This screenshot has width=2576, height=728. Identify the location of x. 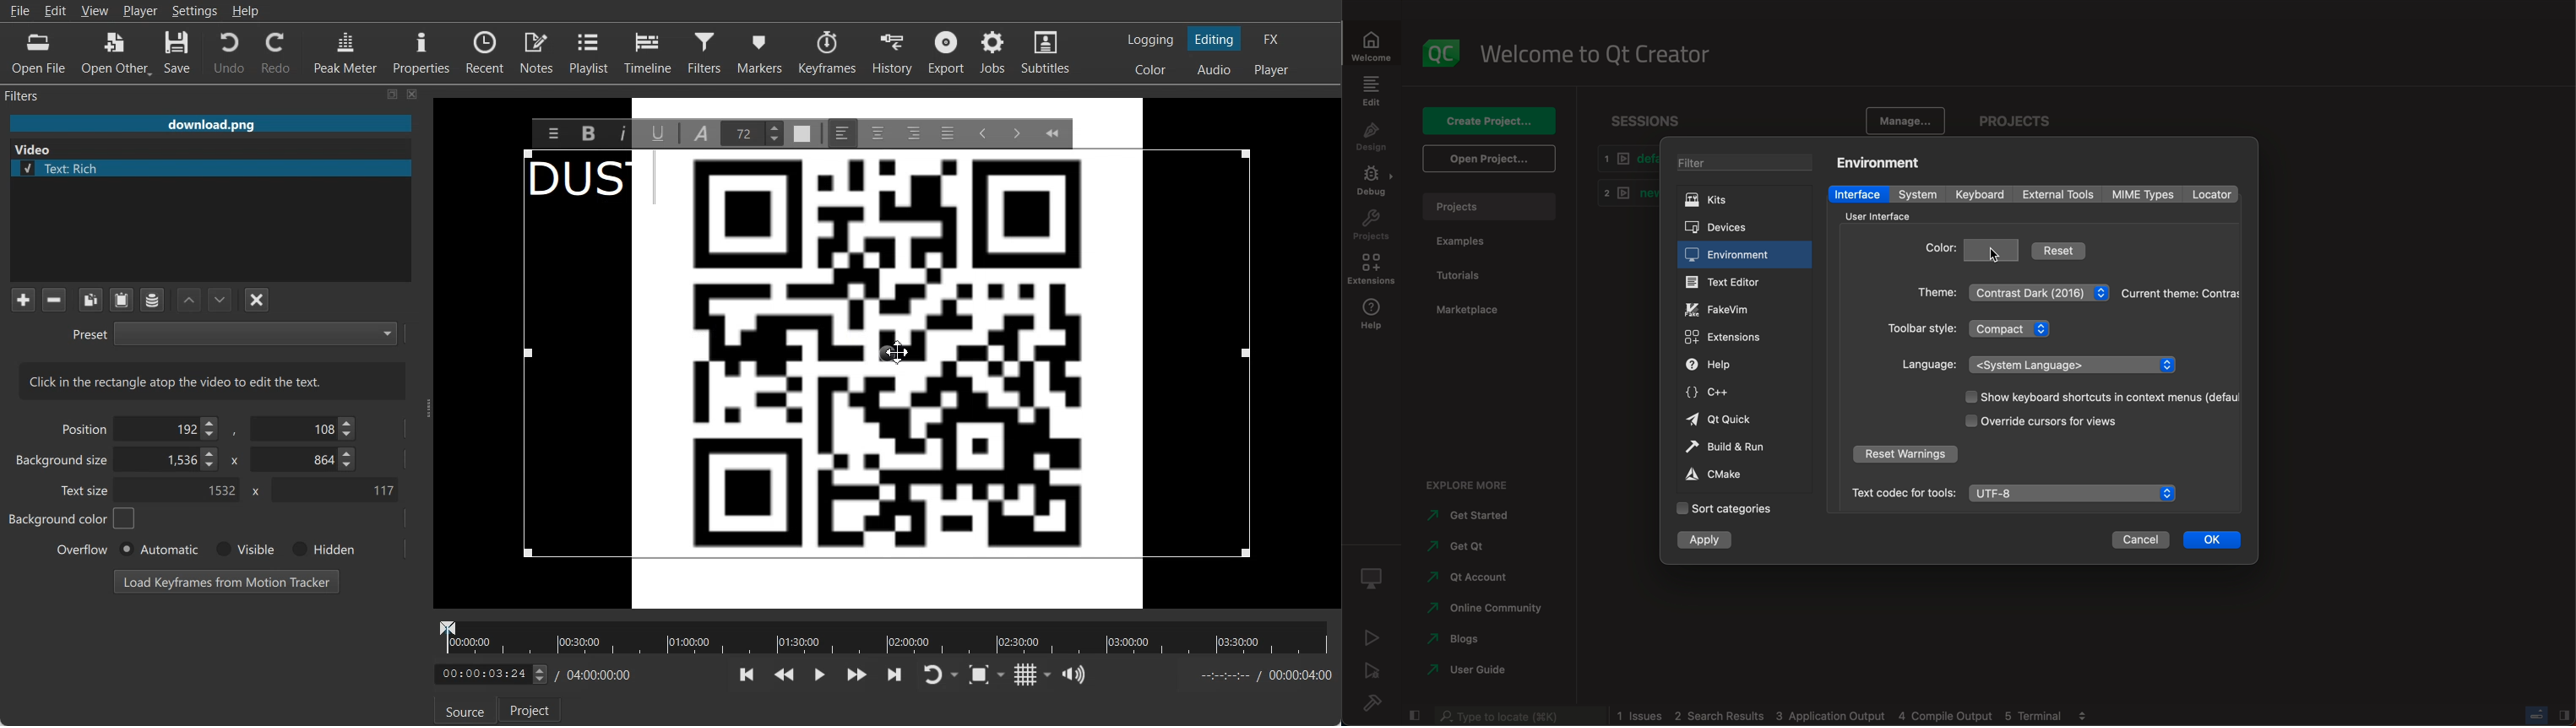
(232, 459).